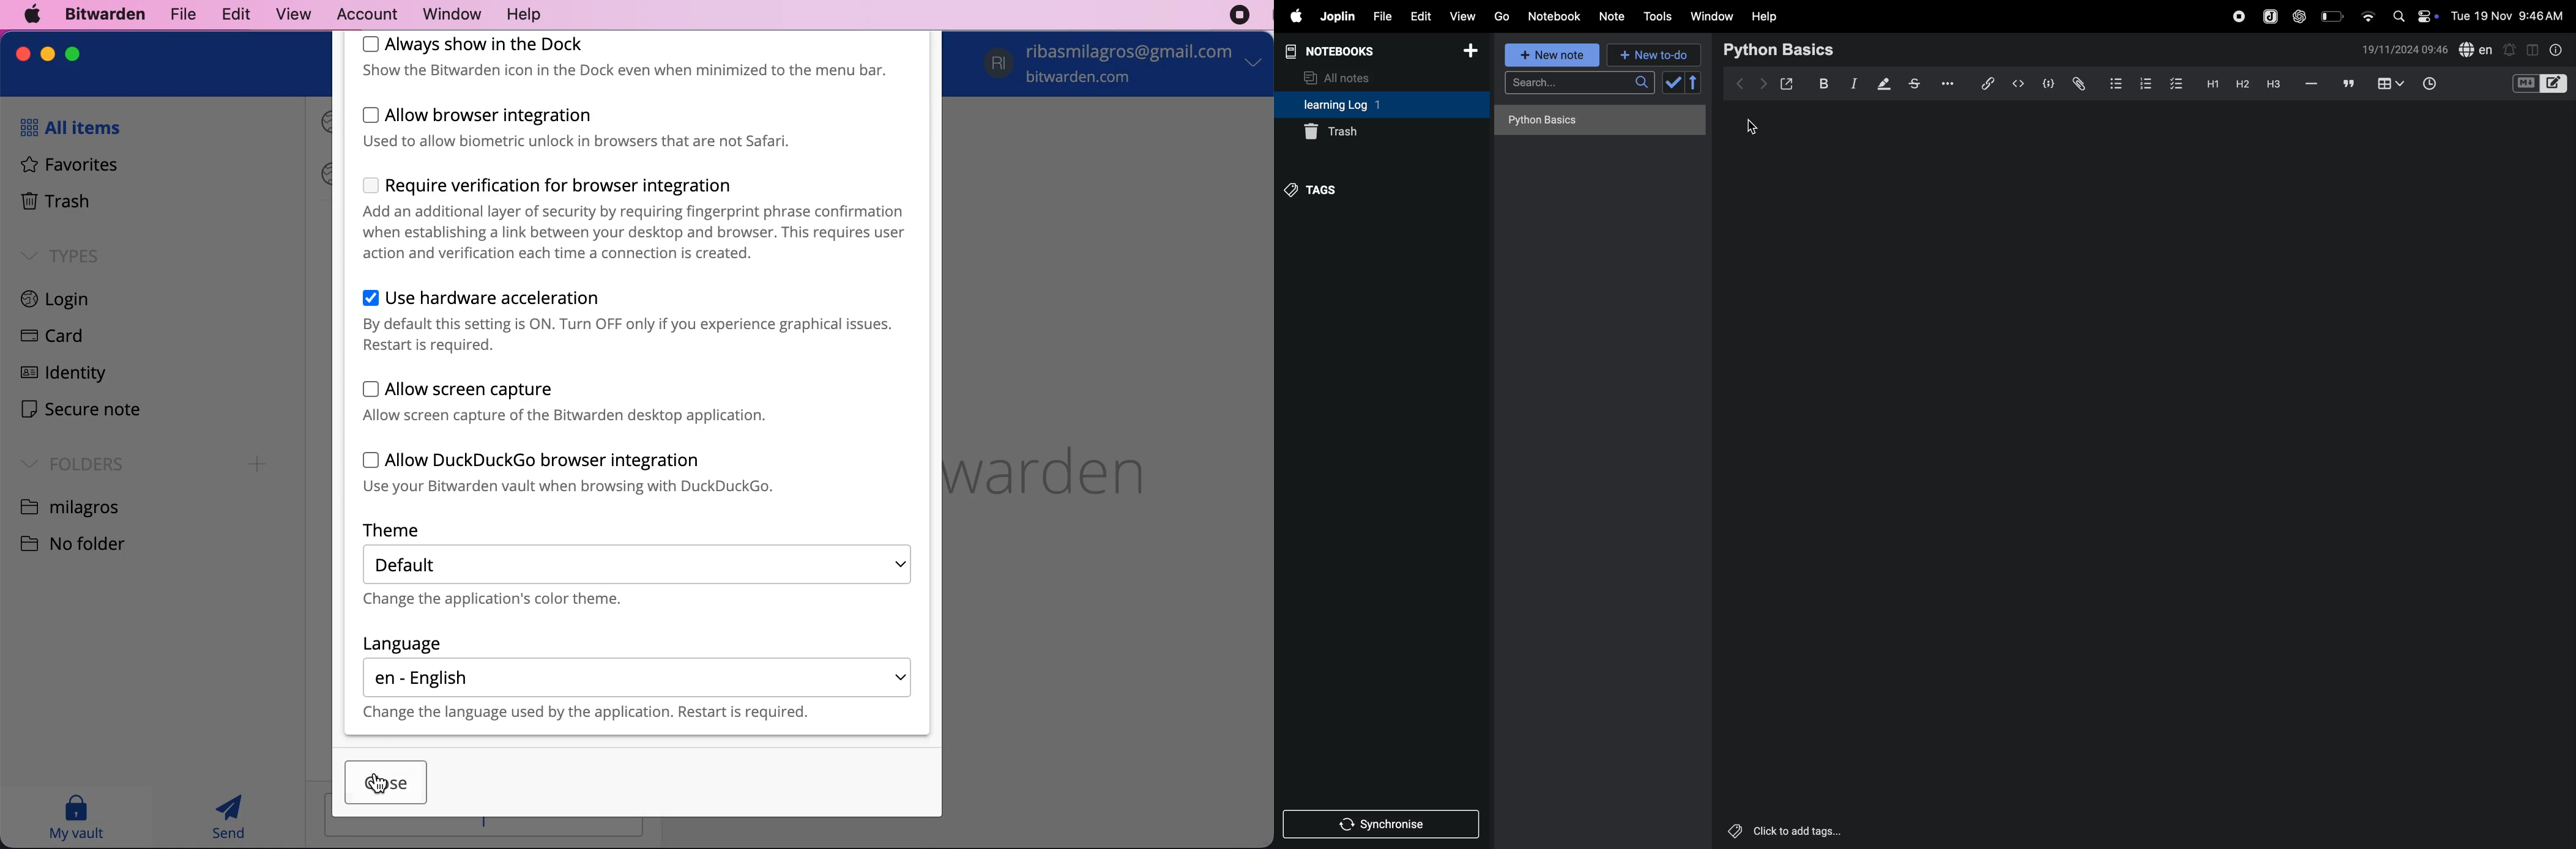  I want to click on joplin, so click(1336, 16).